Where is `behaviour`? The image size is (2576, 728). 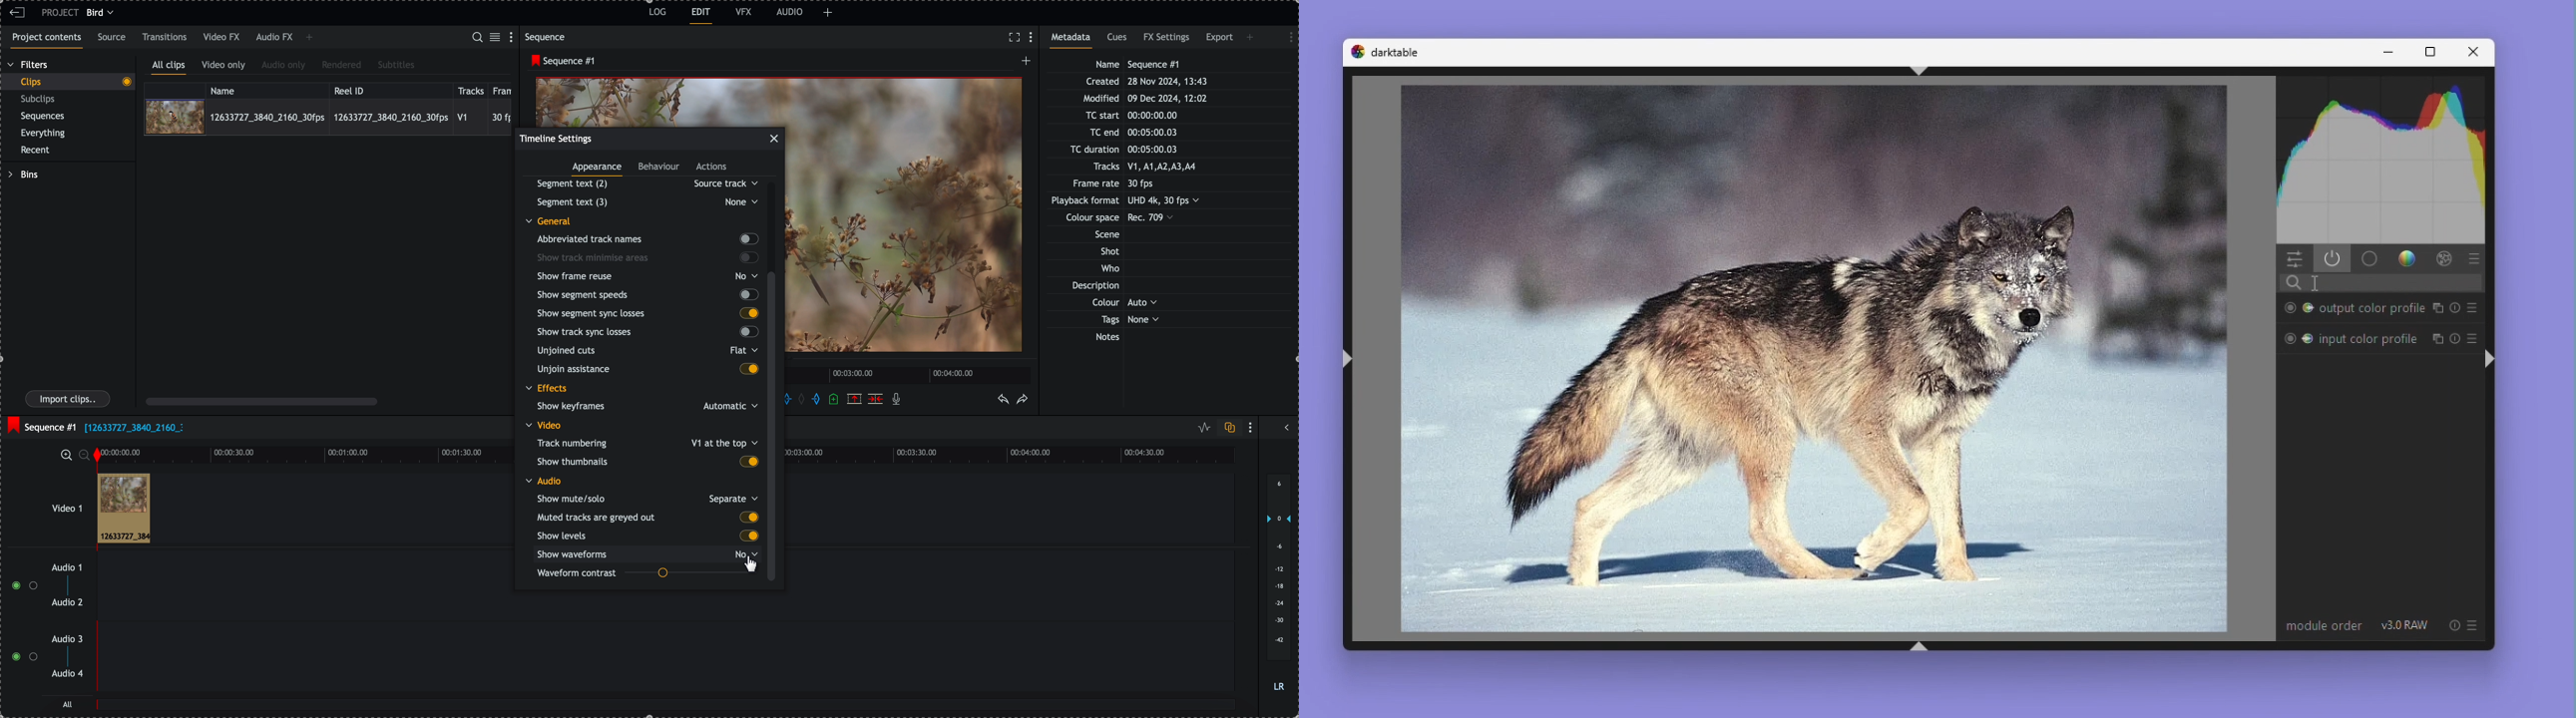 behaviour is located at coordinates (660, 168).